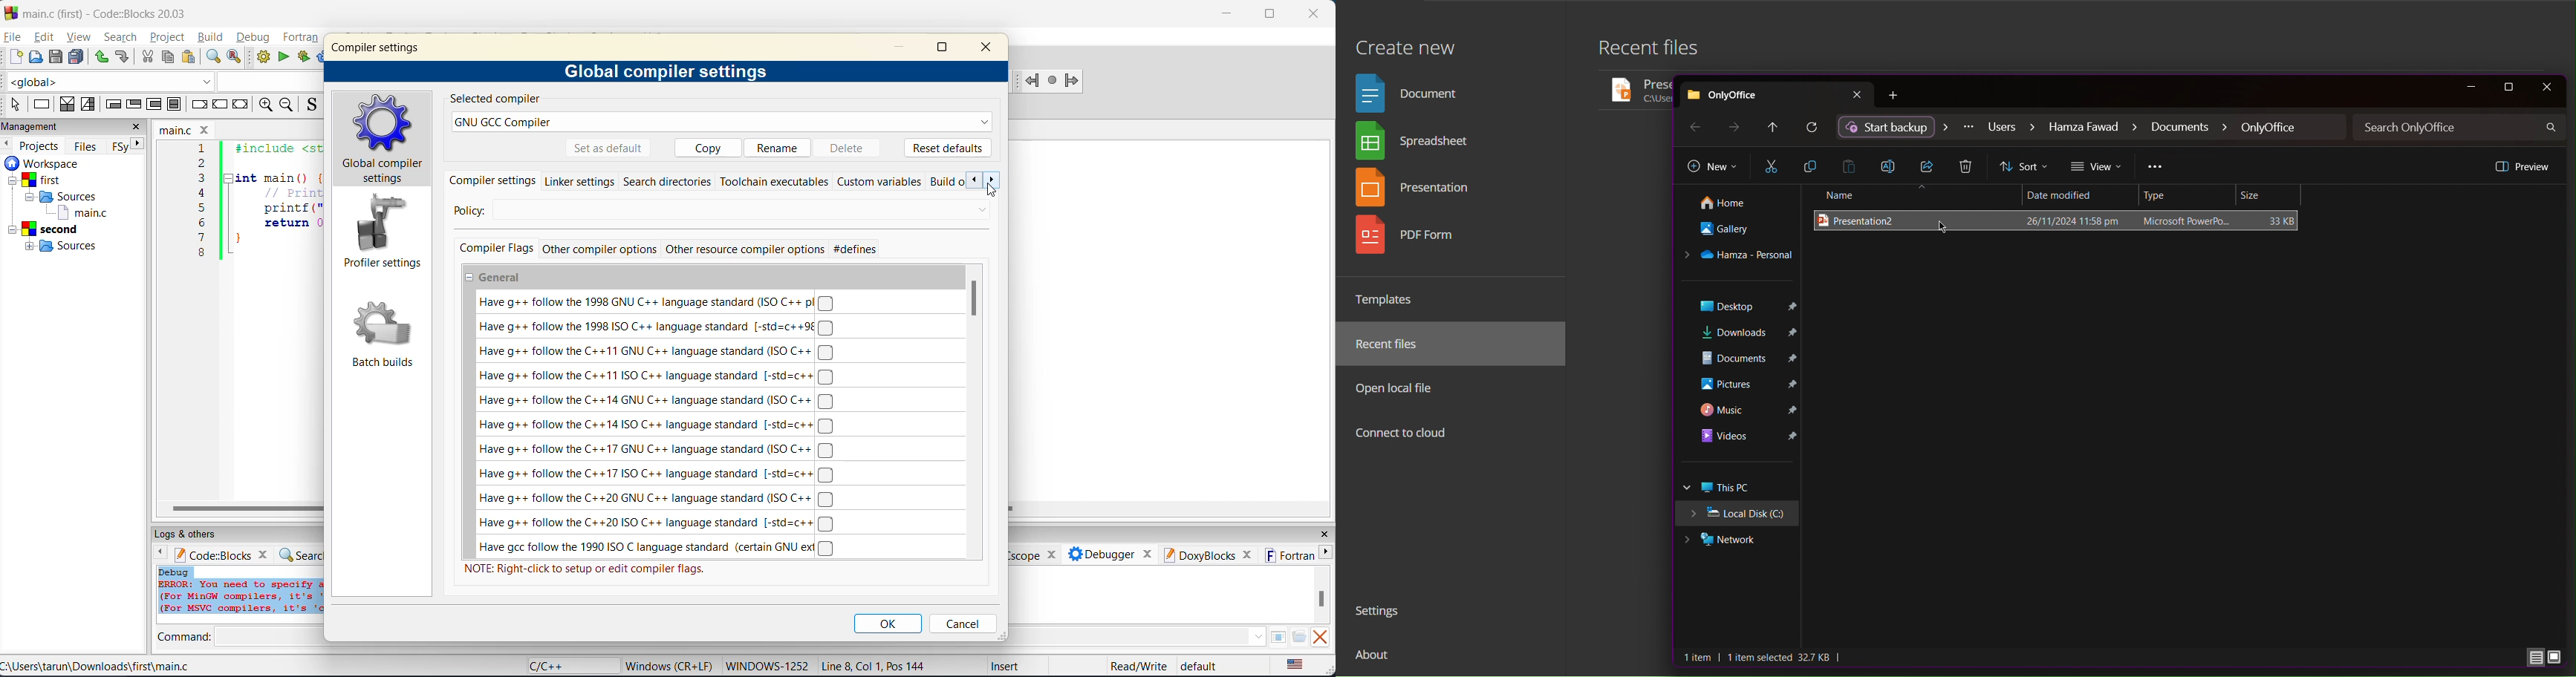 This screenshot has width=2576, height=700. I want to click on file, so click(13, 37).